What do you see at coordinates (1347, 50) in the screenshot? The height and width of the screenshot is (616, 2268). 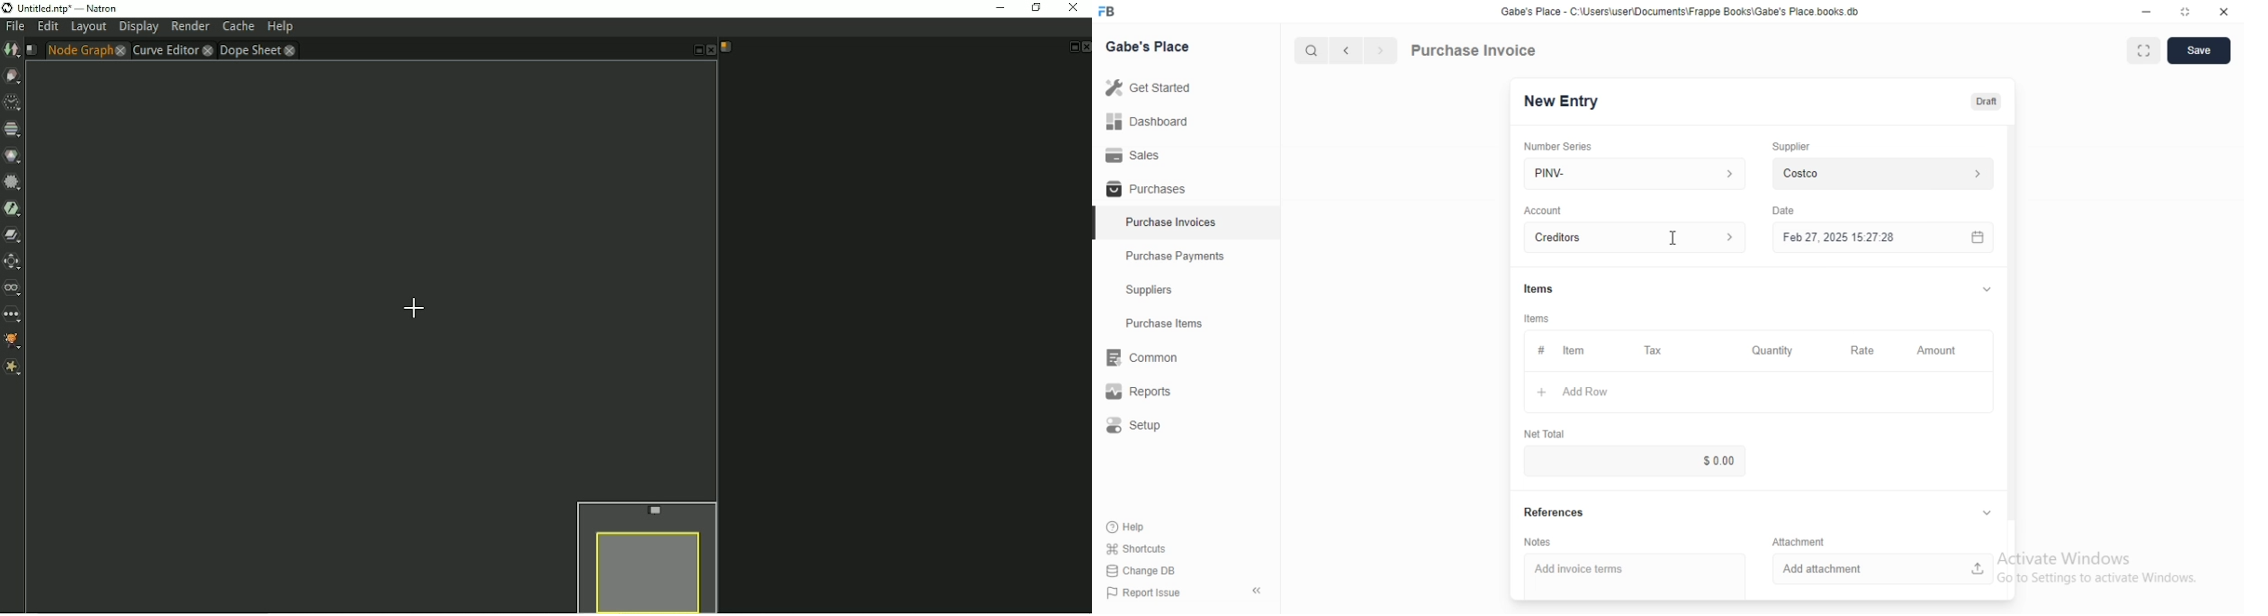 I see `Previous button` at bounding box center [1347, 50].